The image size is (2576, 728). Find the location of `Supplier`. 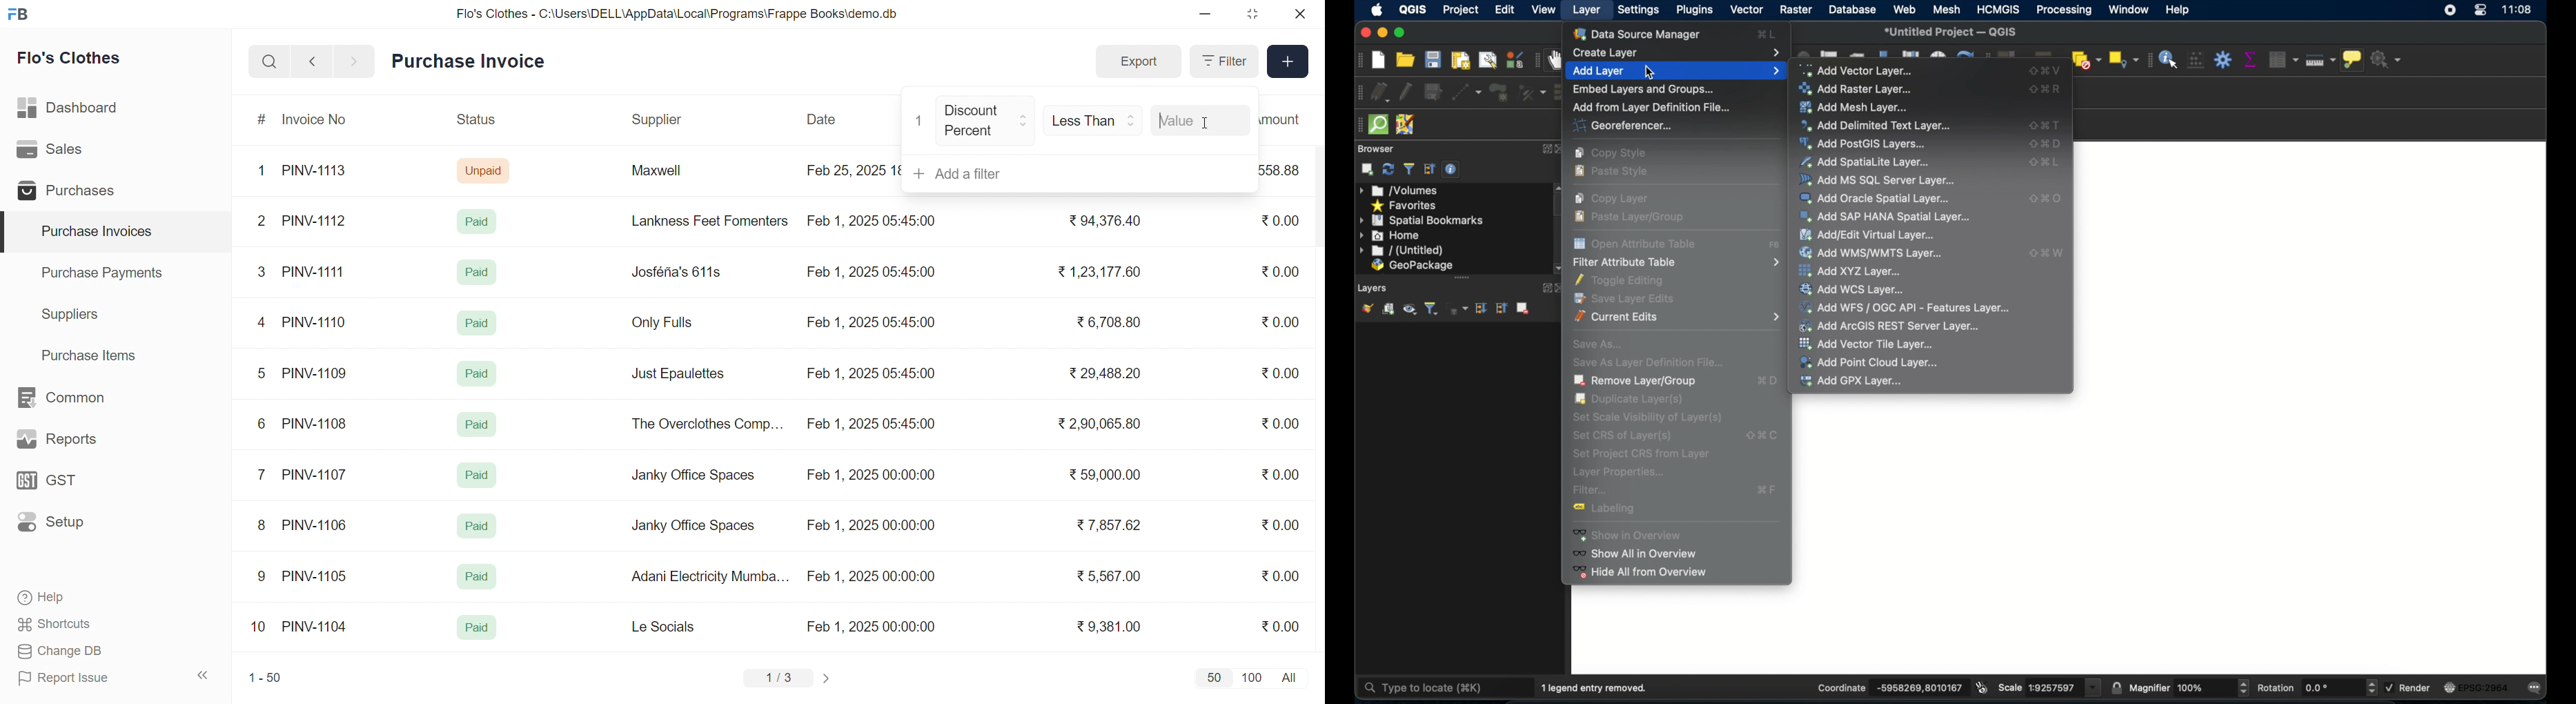

Supplier is located at coordinates (659, 120).